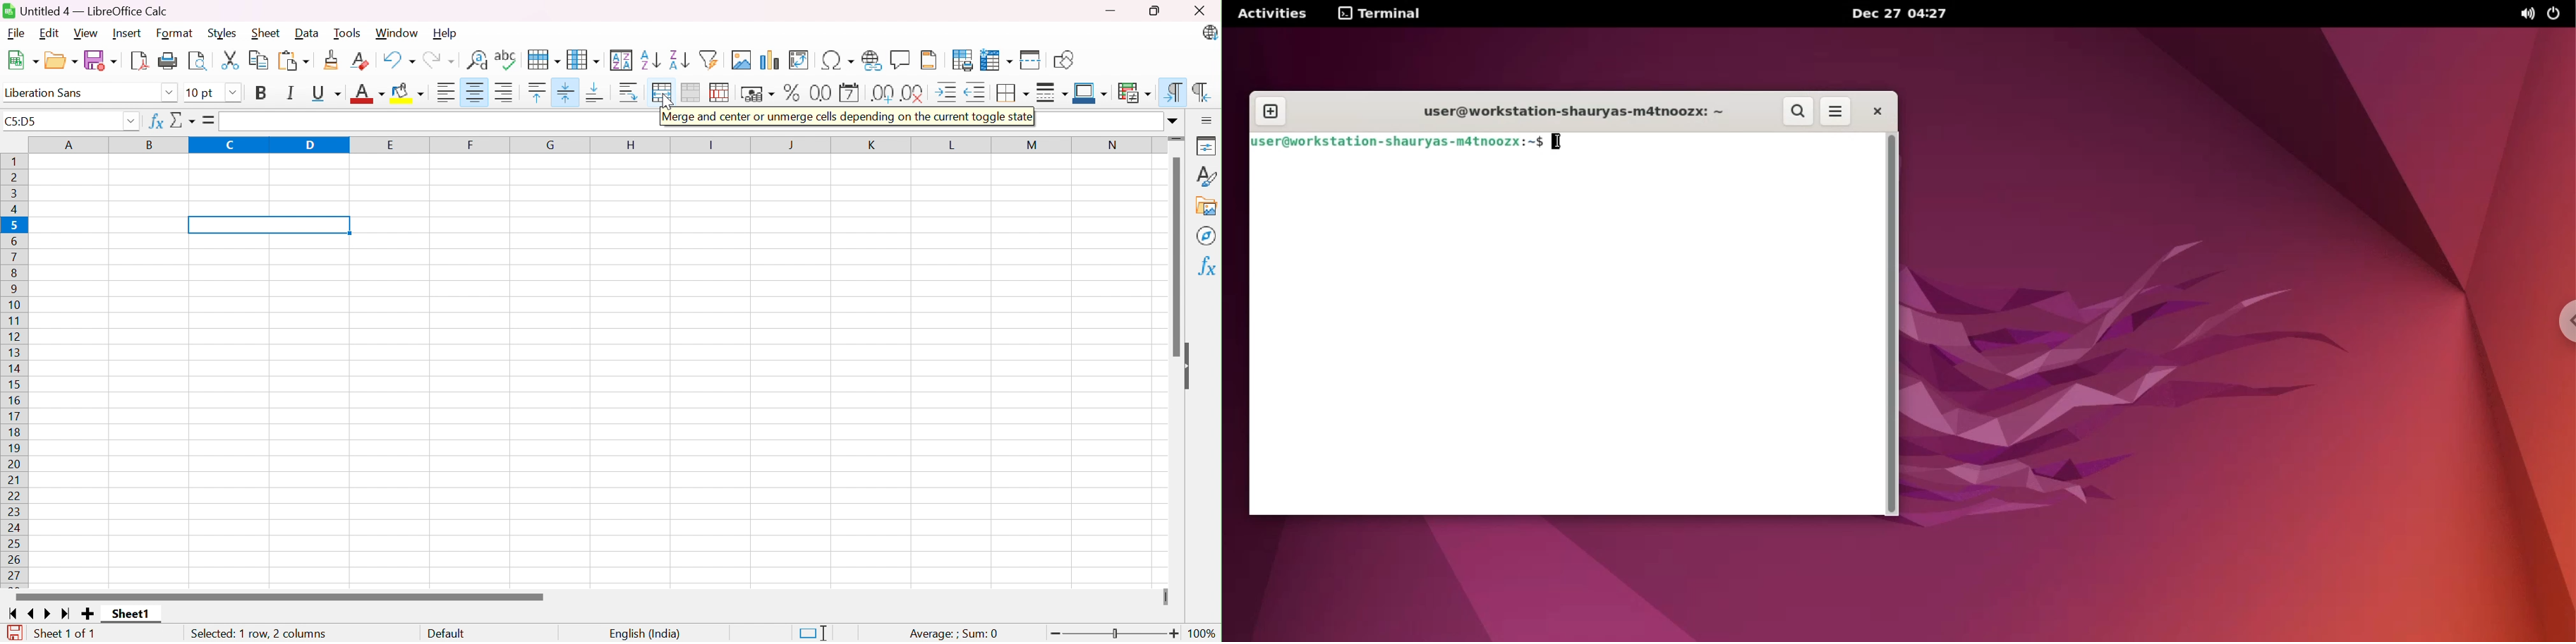  Describe the element at coordinates (820, 92) in the screenshot. I see `Format as Number` at that location.